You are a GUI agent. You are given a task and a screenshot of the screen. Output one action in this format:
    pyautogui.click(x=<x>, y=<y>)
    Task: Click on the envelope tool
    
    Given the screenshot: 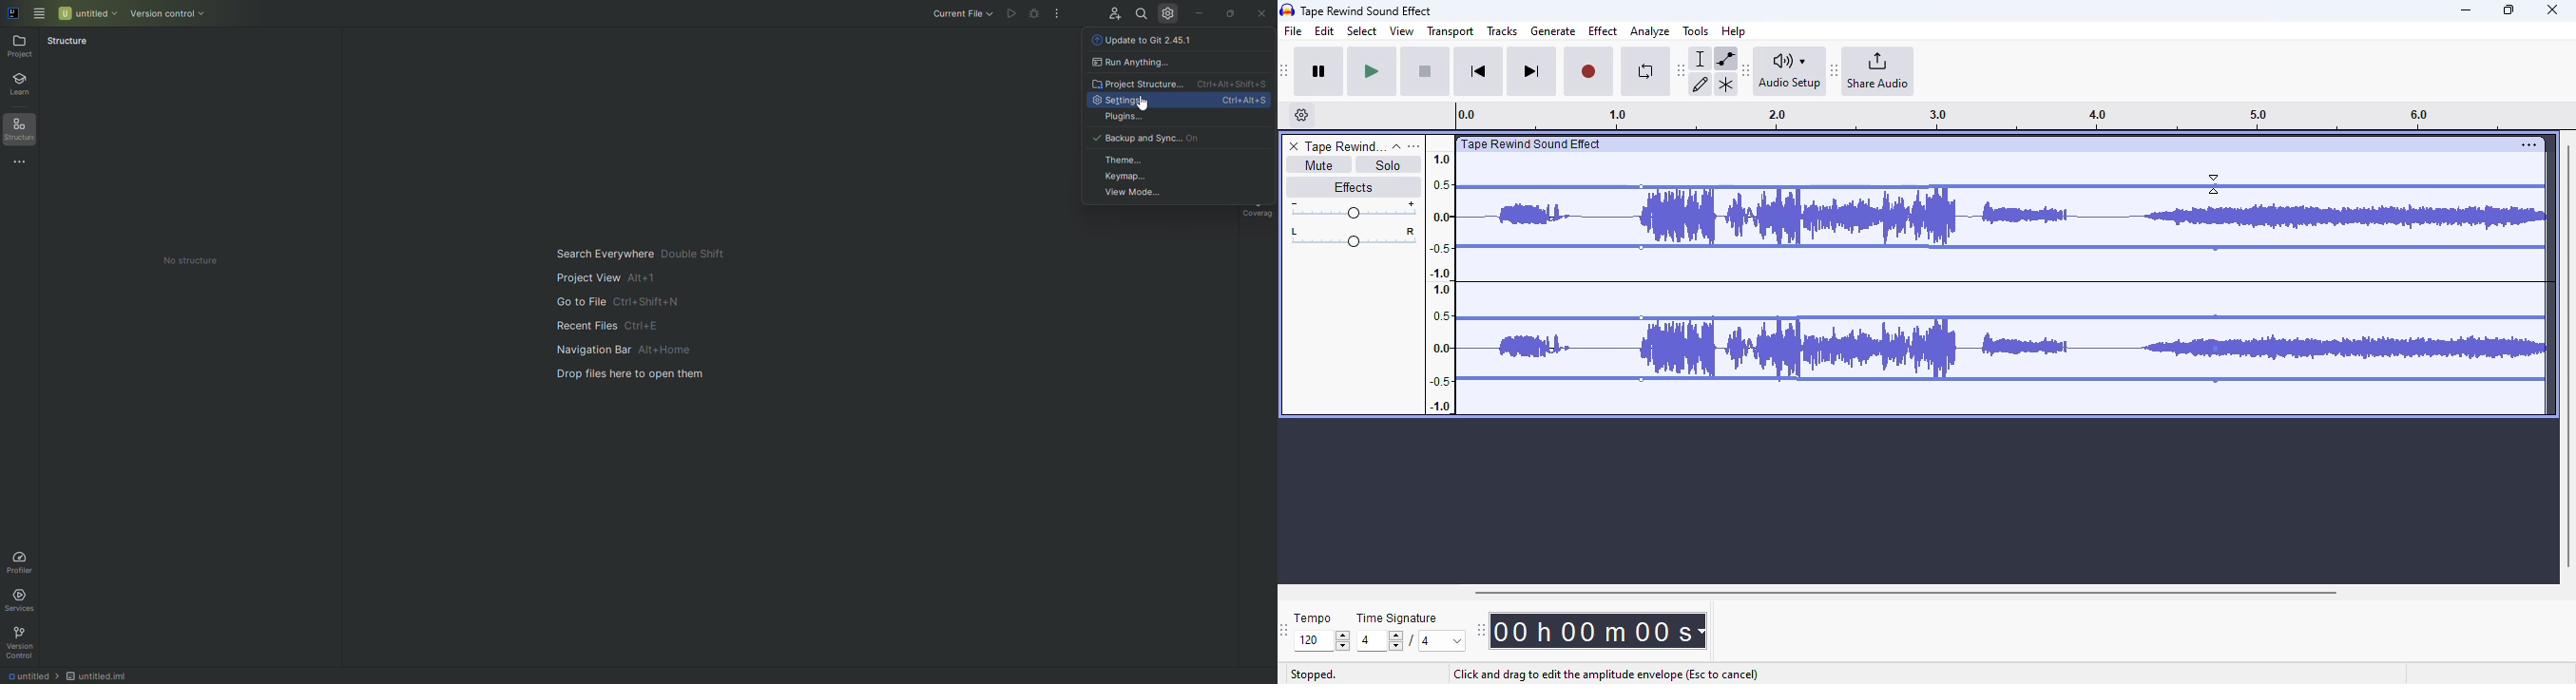 What is the action you would take?
    pyautogui.click(x=1725, y=58)
    